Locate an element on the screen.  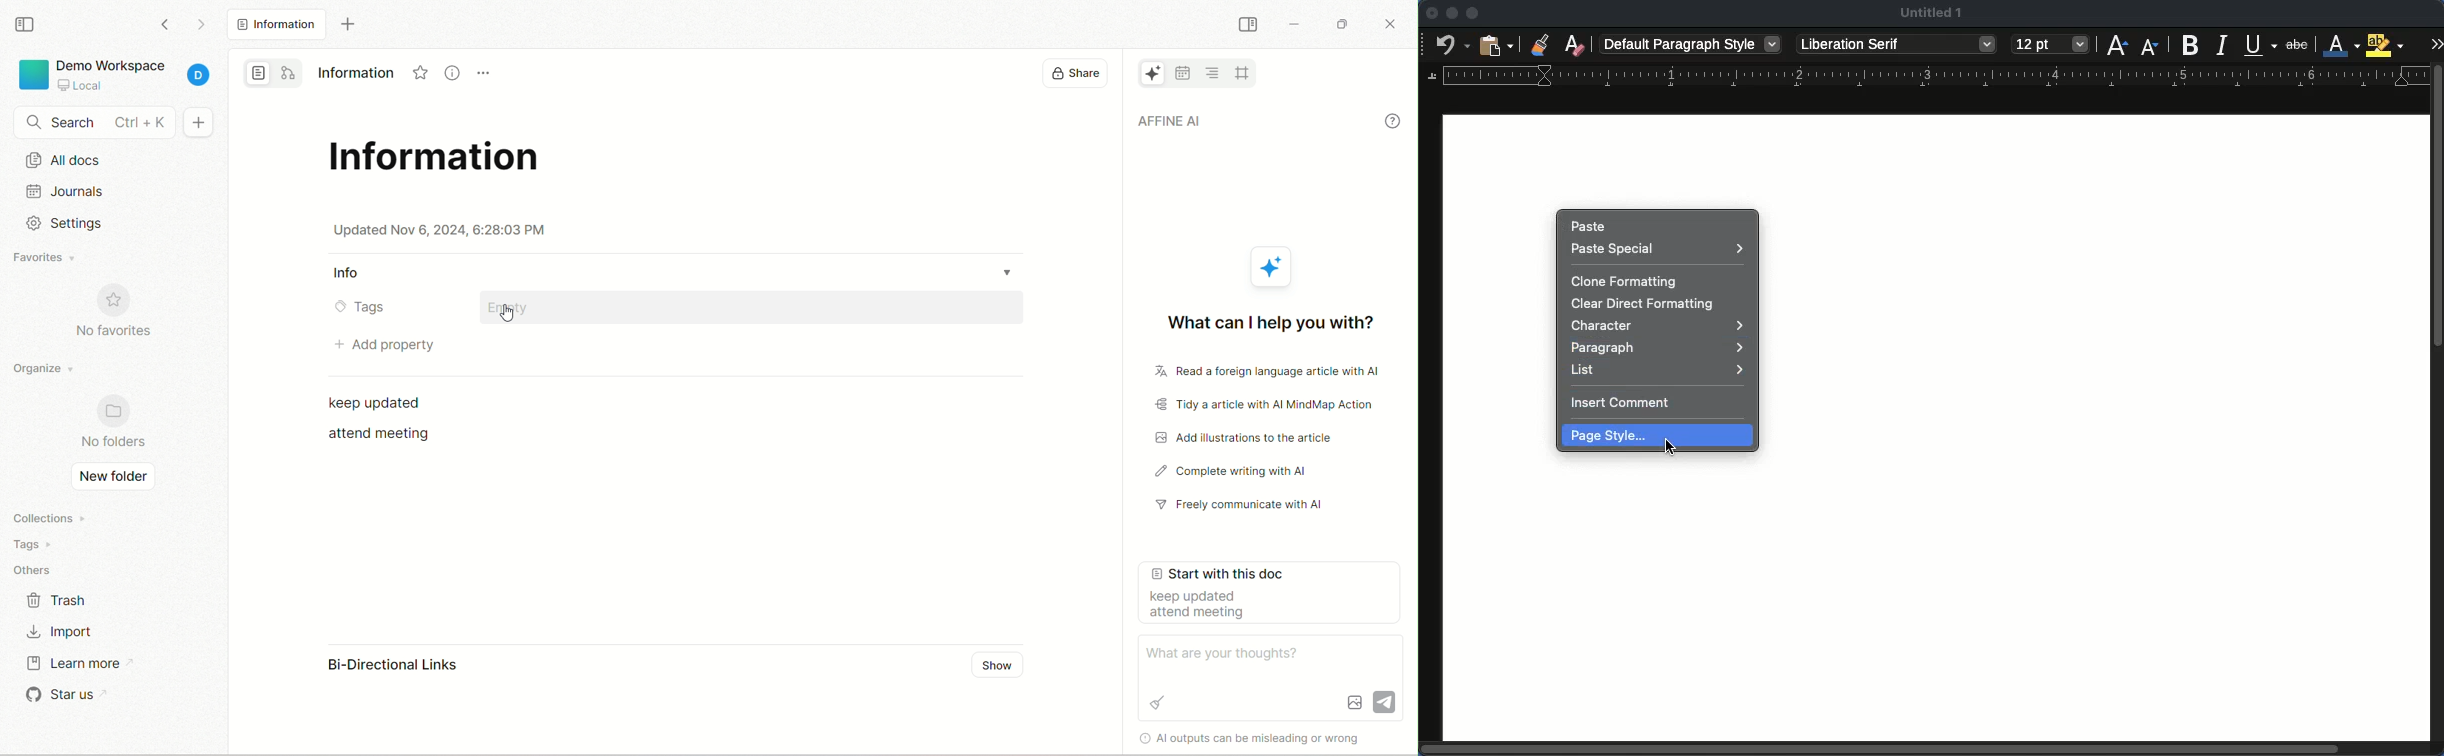
clear formatting is located at coordinates (1576, 43).